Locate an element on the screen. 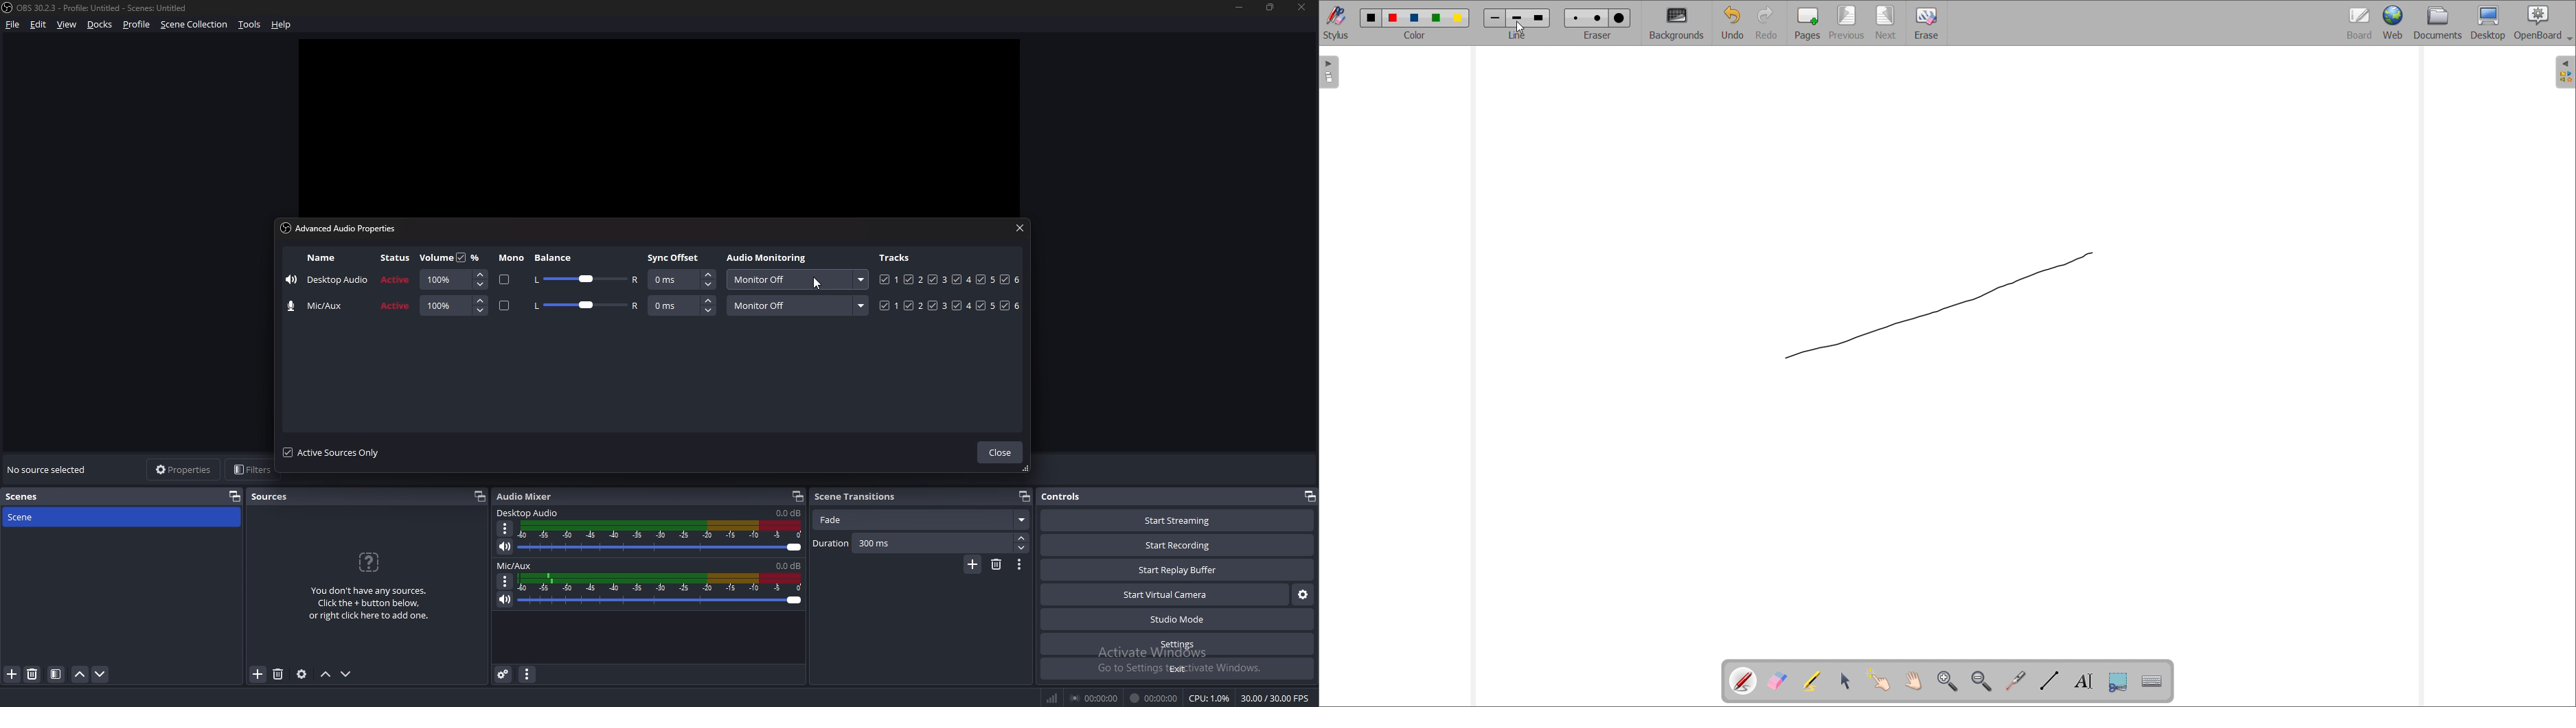 The width and height of the screenshot is (2576, 728). source properties is located at coordinates (303, 673).